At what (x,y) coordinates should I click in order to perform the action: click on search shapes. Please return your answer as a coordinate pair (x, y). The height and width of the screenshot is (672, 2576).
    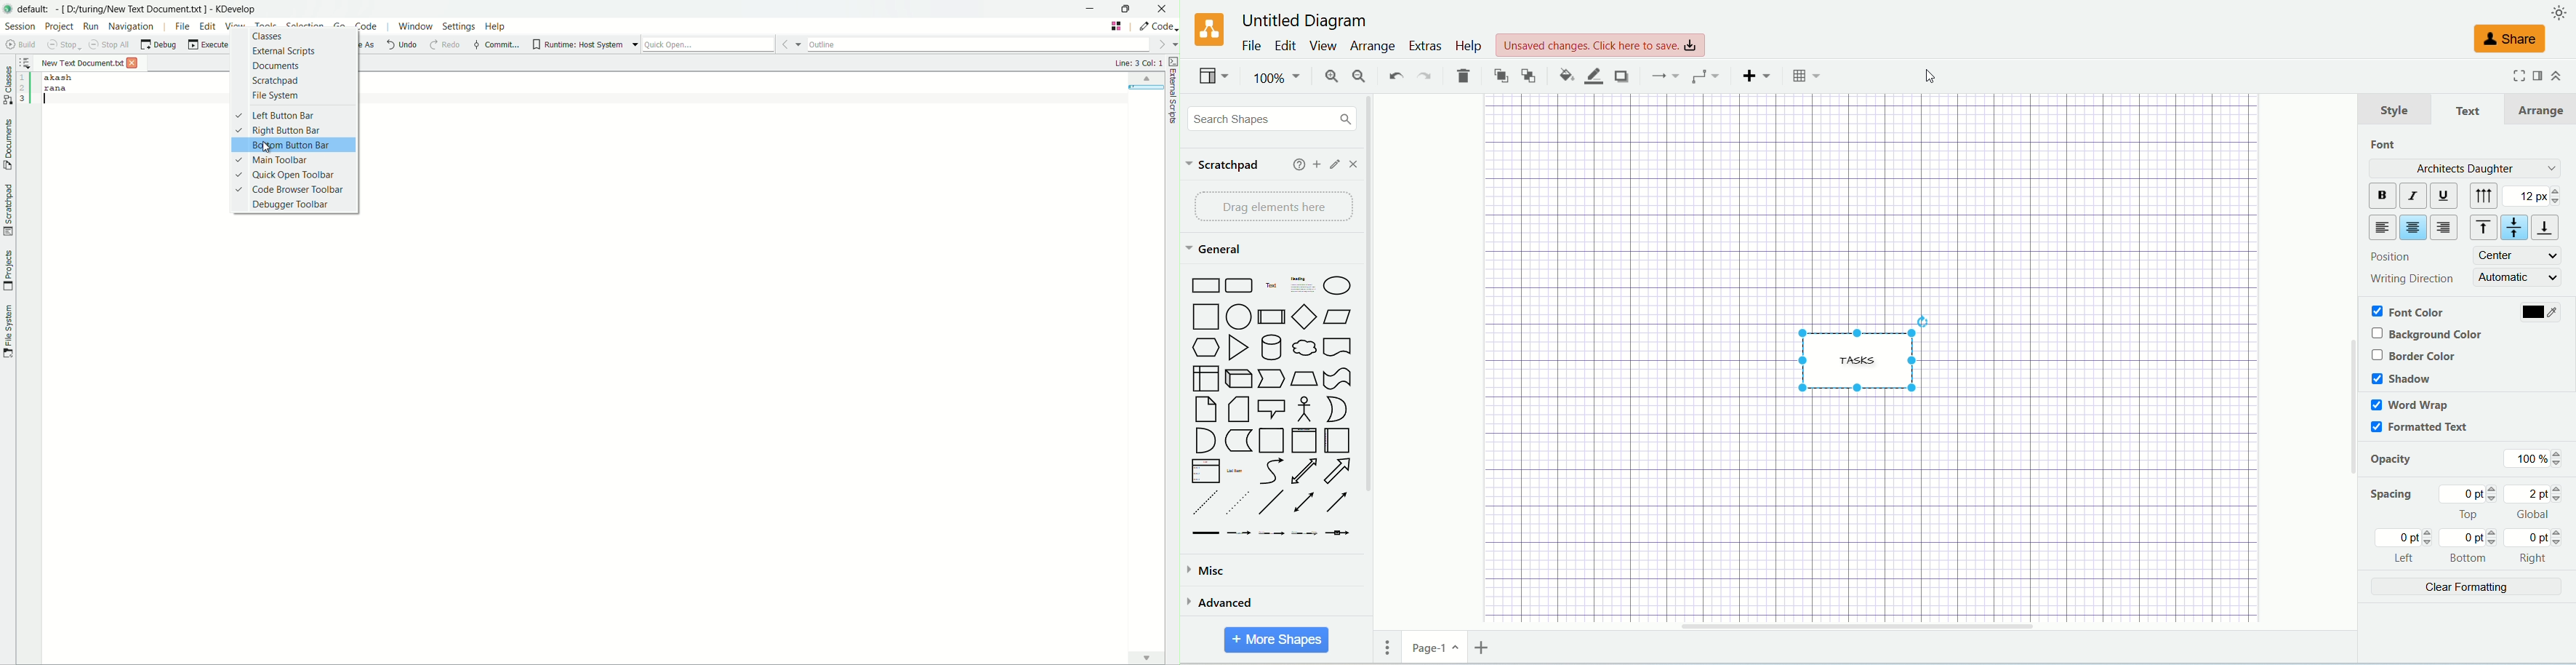
    Looking at the image, I should click on (1269, 118).